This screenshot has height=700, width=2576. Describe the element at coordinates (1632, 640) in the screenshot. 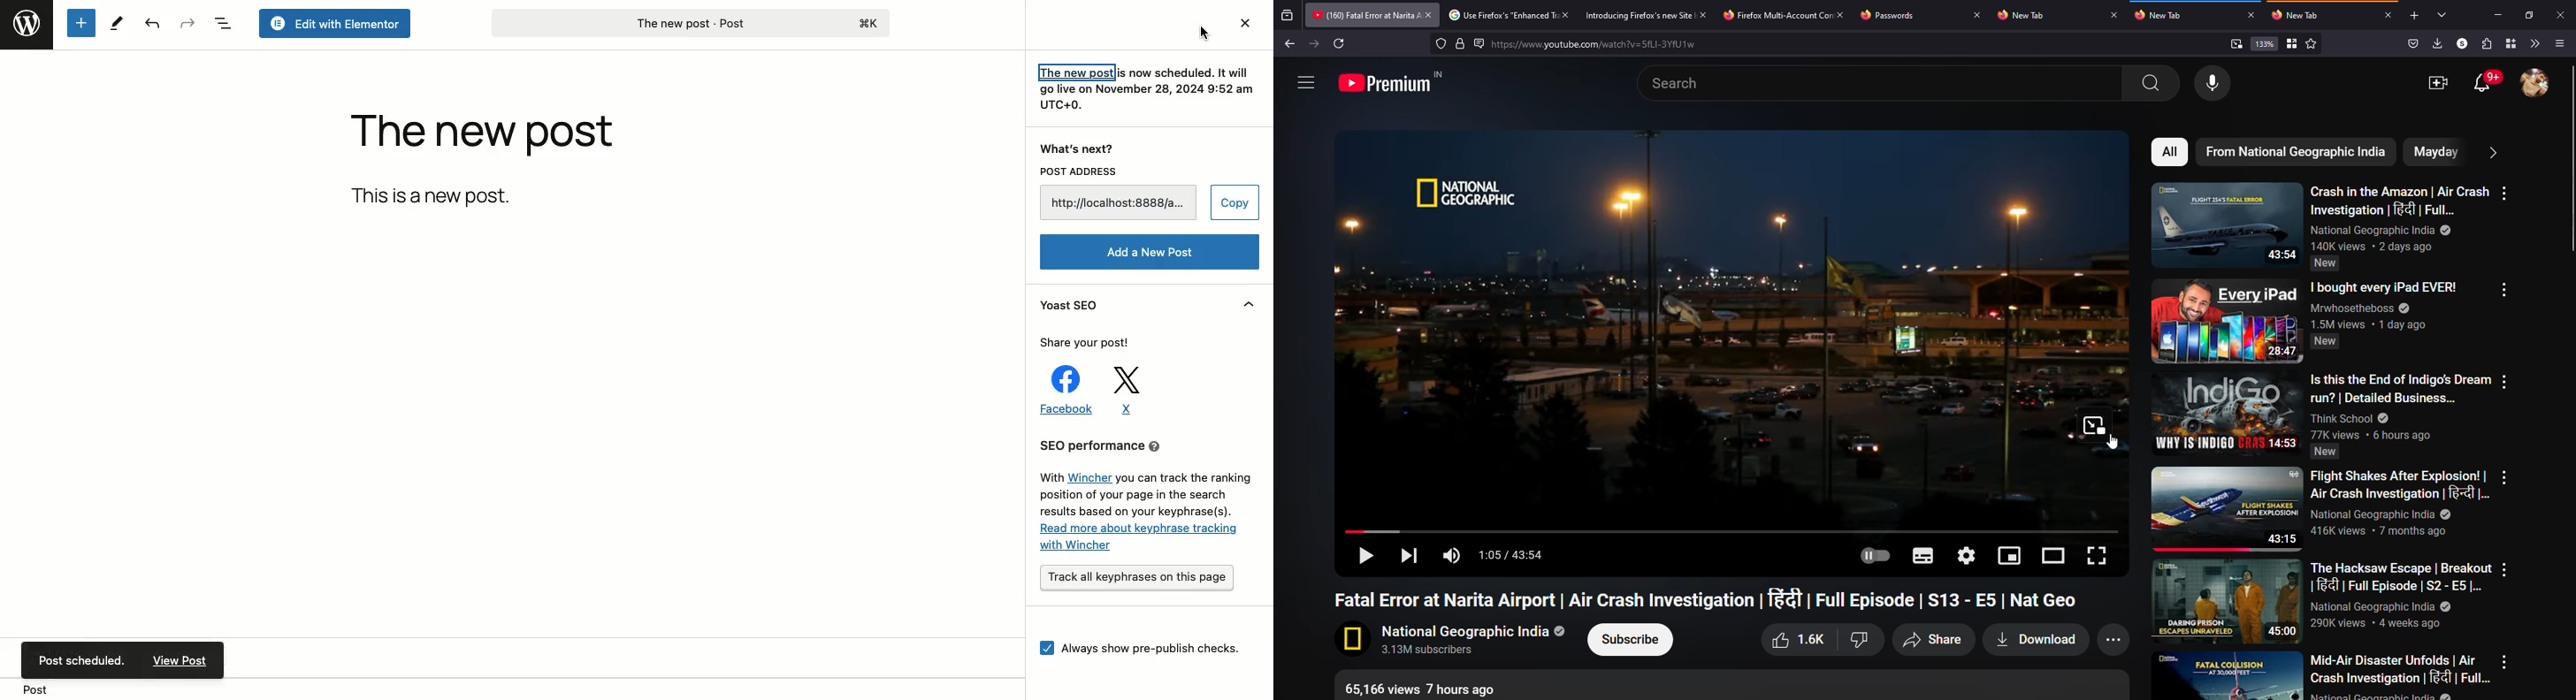

I see `subscribe` at that location.